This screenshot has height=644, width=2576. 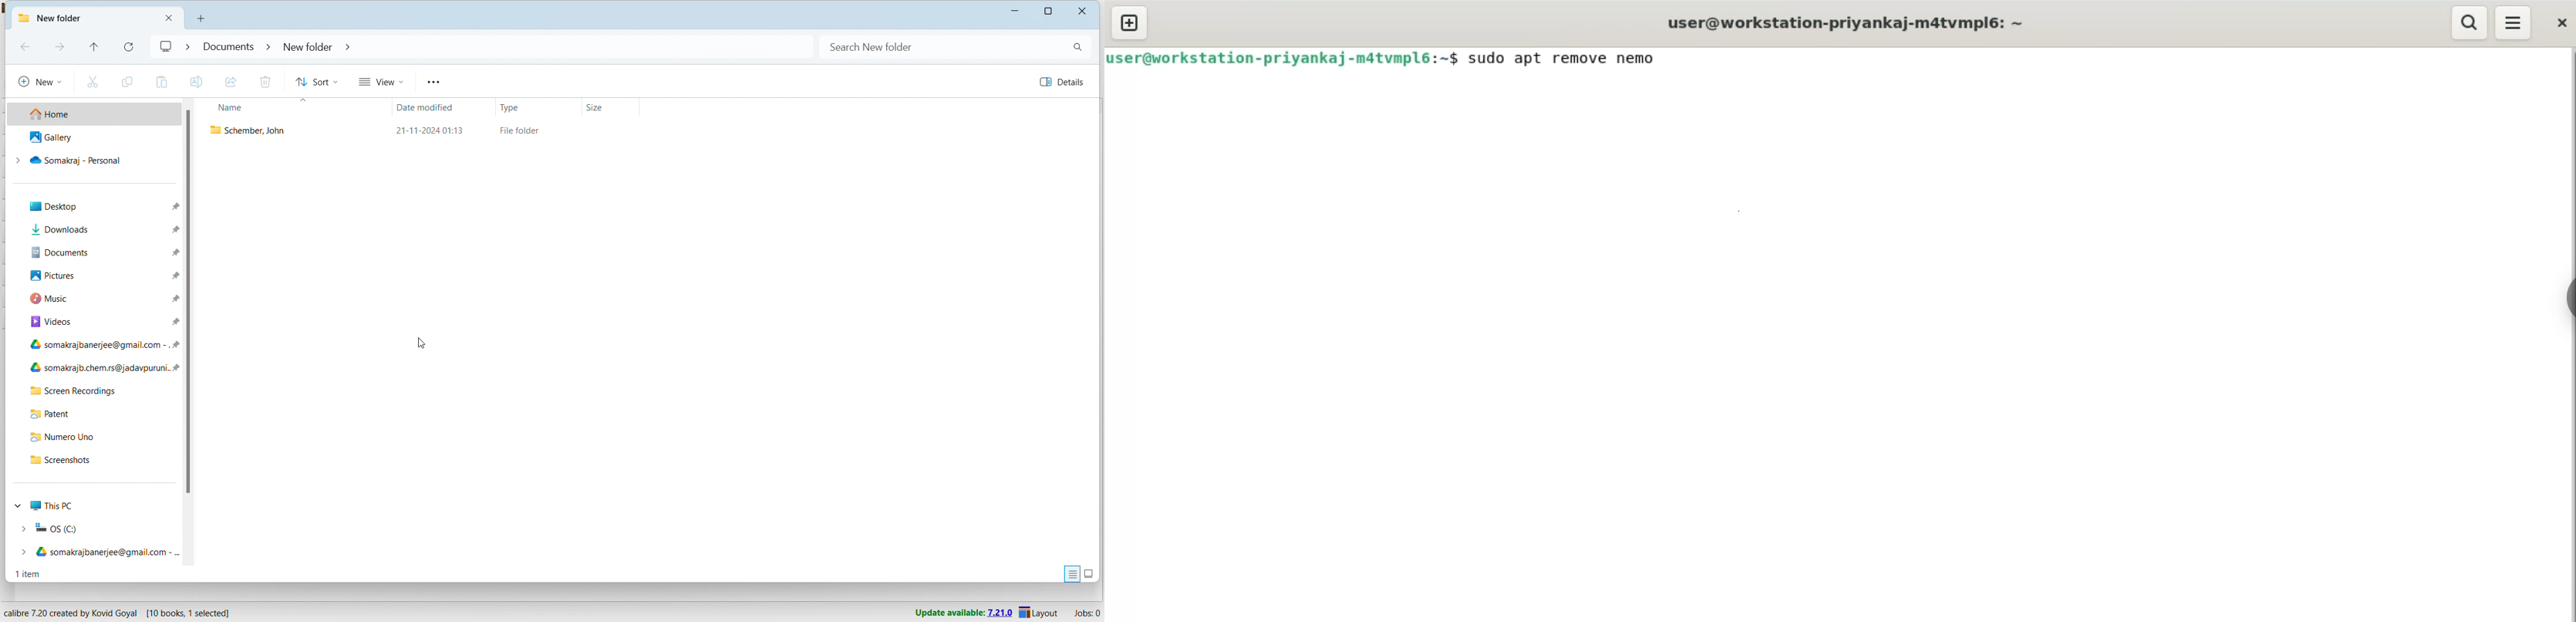 What do you see at coordinates (67, 437) in the screenshot?
I see `Numero Uno` at bounding box center [67, 437].